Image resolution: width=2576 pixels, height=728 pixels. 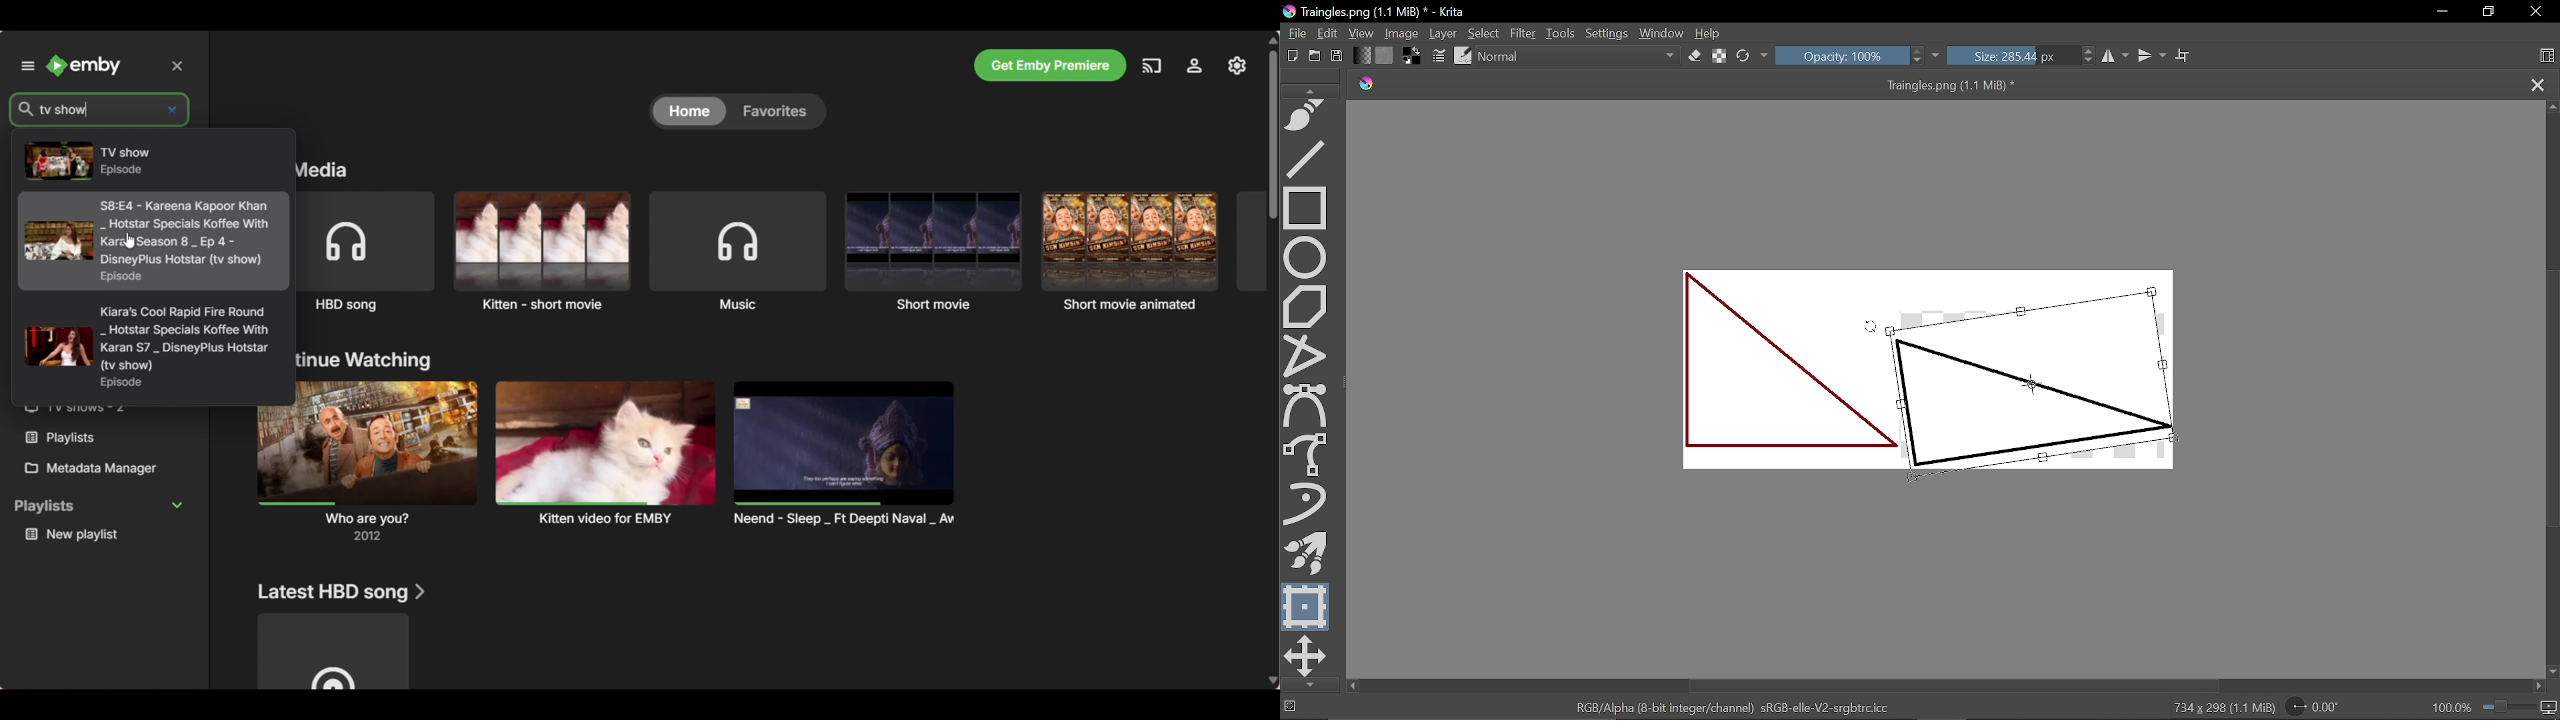 What do you see at coordinates (1309, 117) in the screenshot?
I see `Freehand path tool` at bounding box center [1309, 117].